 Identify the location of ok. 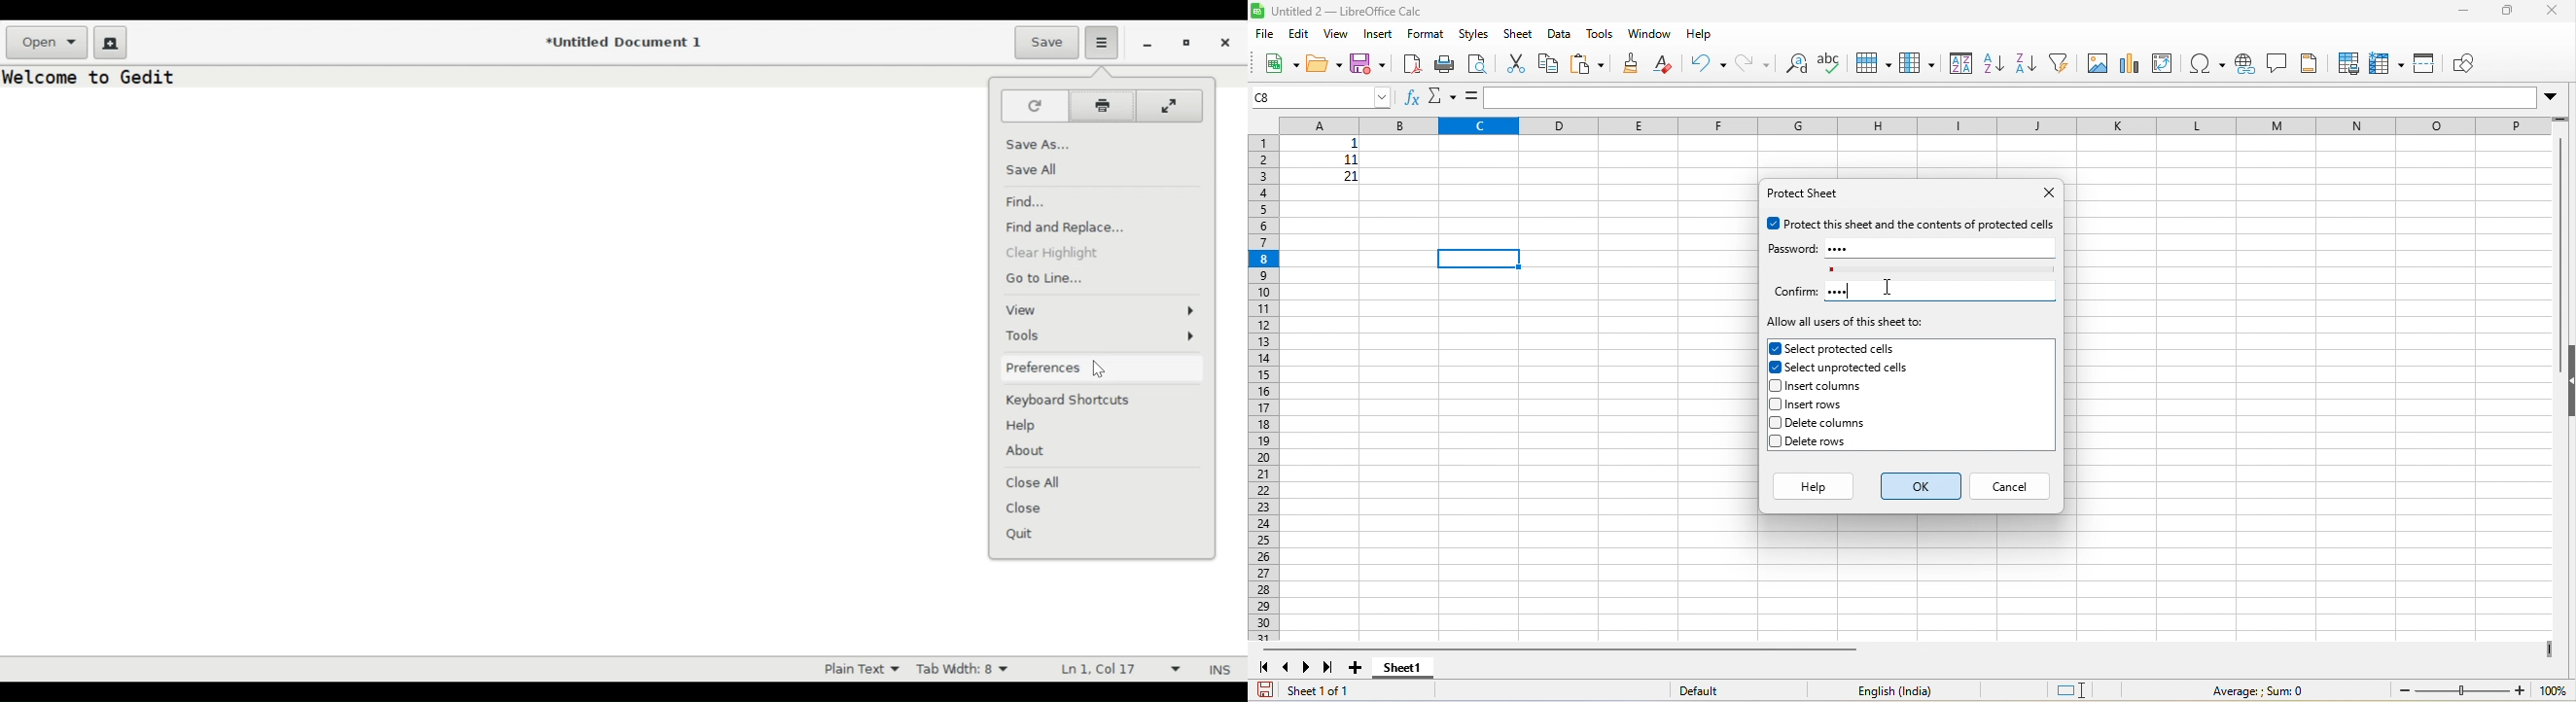
(1921, 486).